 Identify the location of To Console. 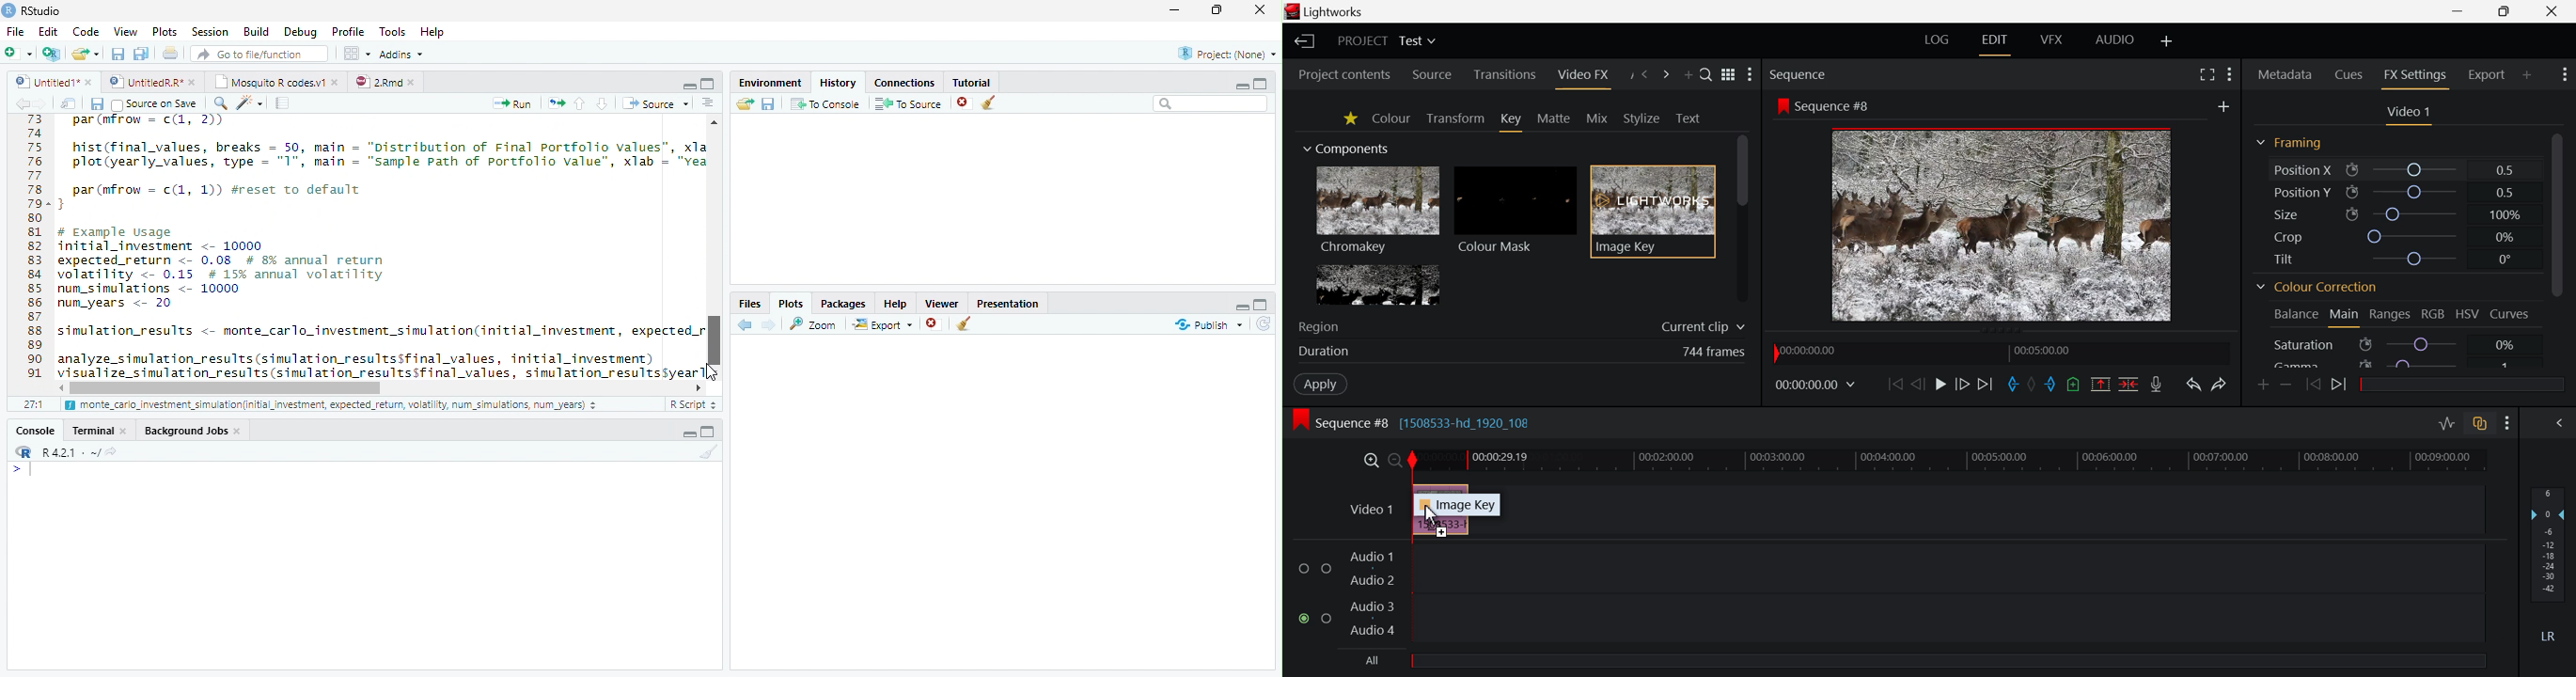
(825, 103).